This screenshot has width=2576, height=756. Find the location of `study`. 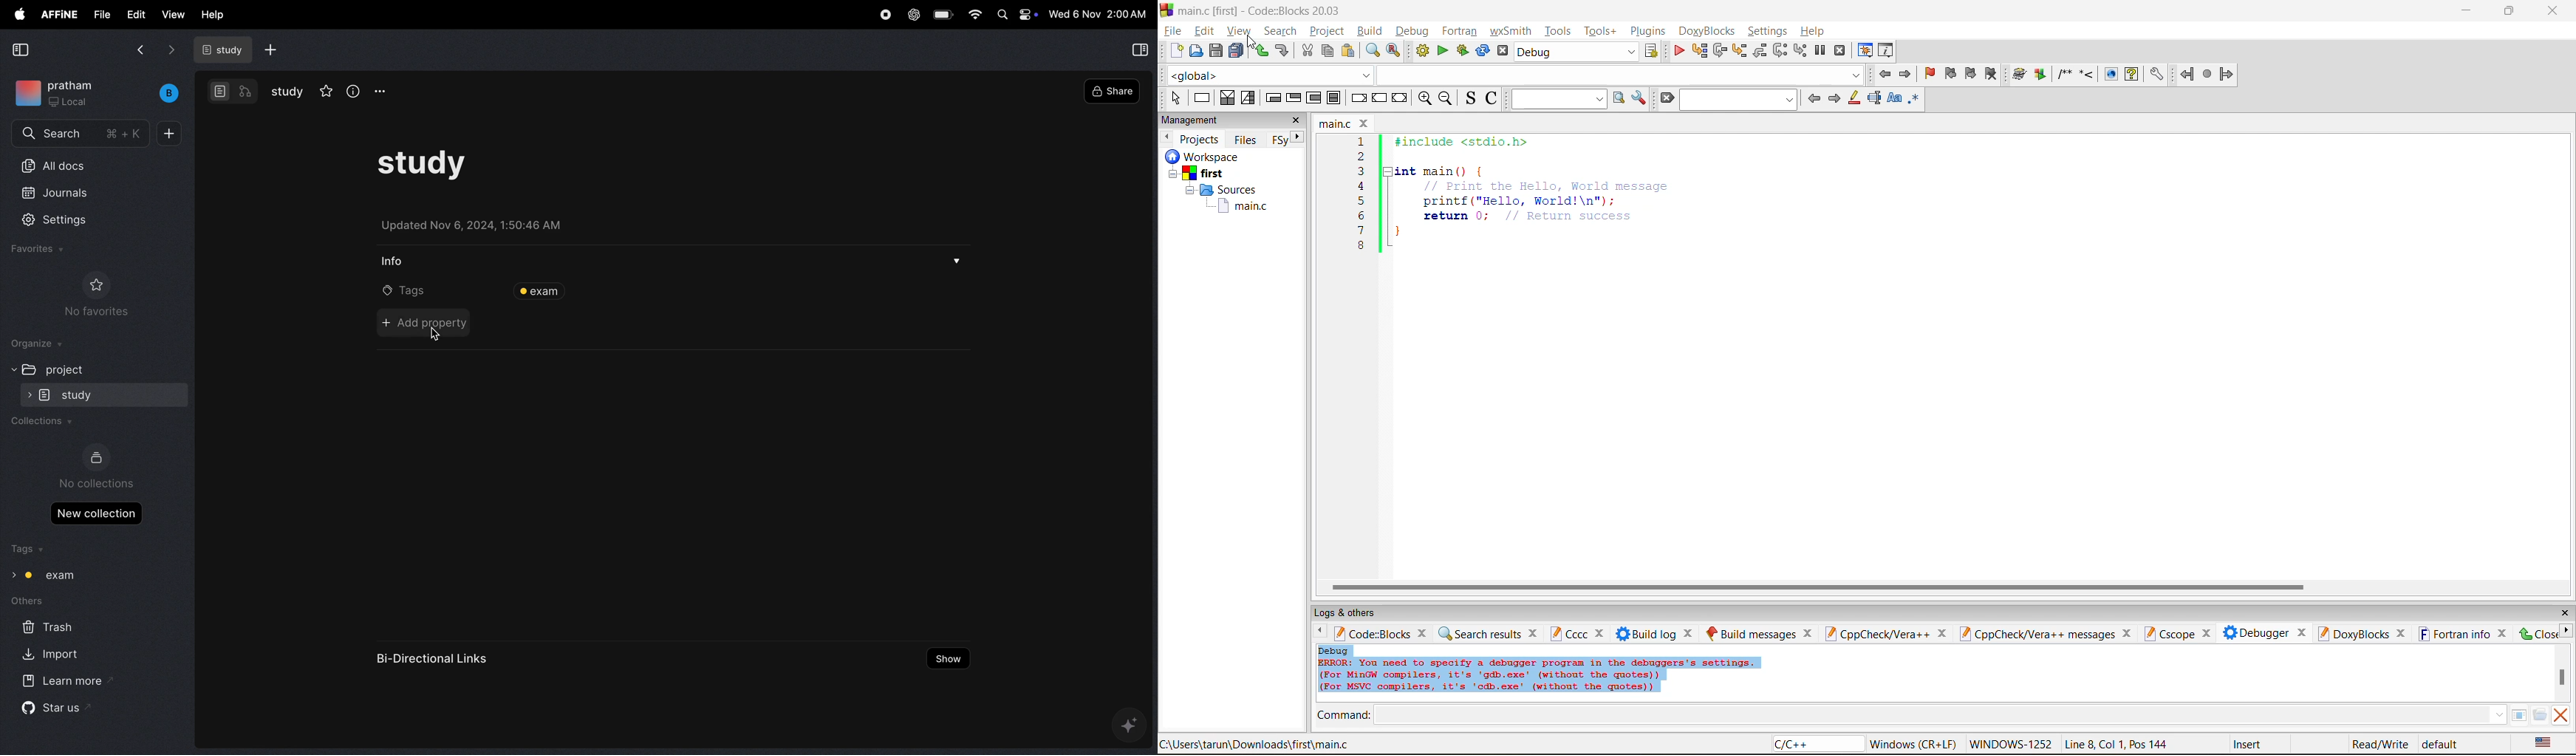

study is located at coordinates (288, 92).